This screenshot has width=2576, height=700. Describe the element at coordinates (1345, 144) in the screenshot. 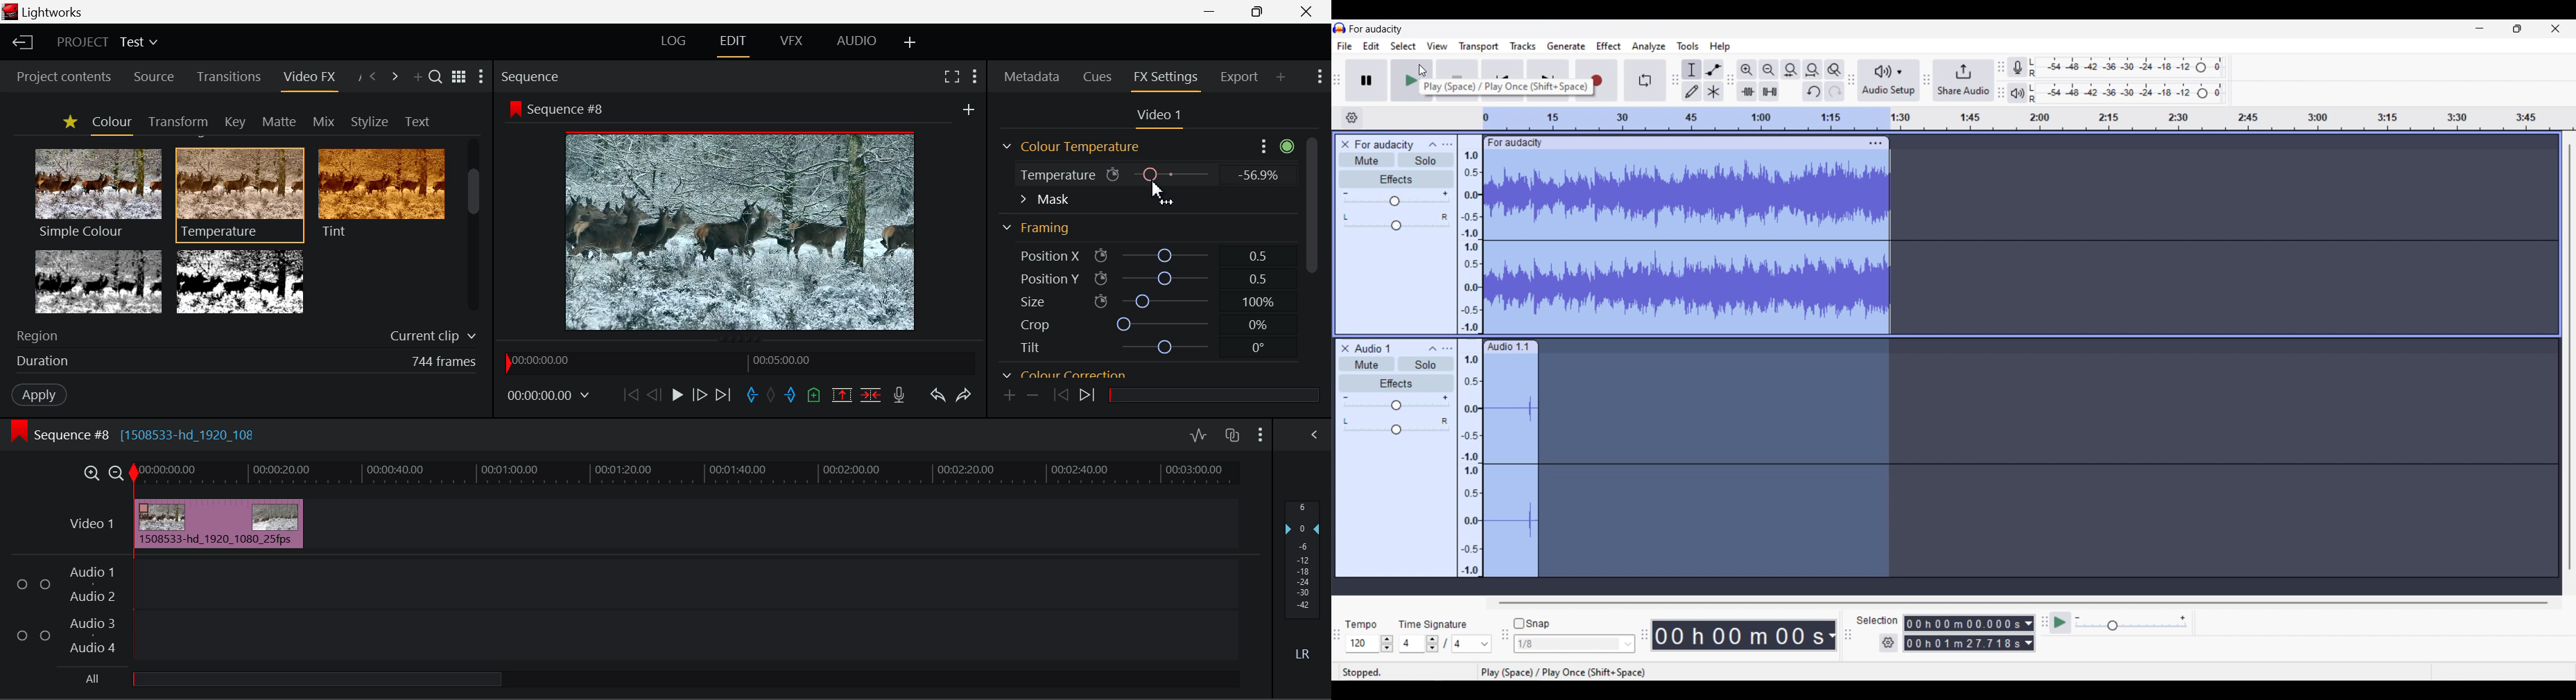

I see `Close track` at that location.